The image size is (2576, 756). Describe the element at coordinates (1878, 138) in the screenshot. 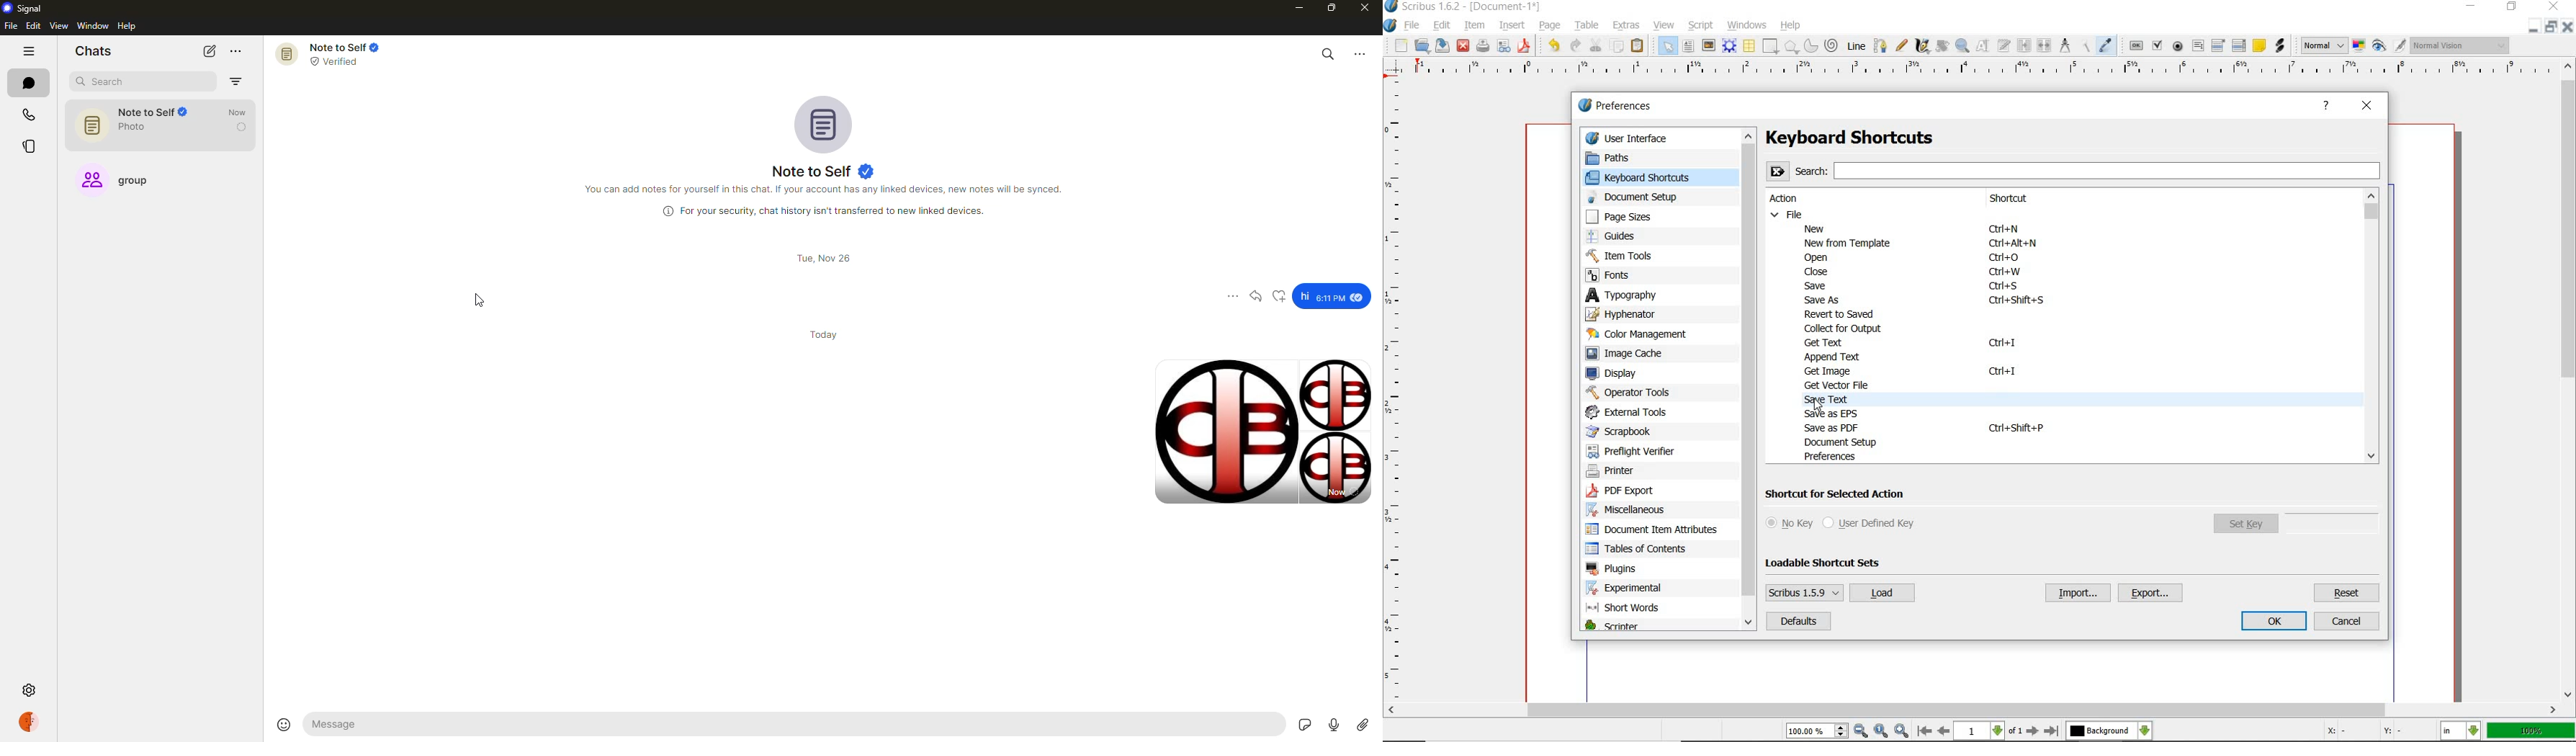

I see `Keyboard Shortcuts` at that location.